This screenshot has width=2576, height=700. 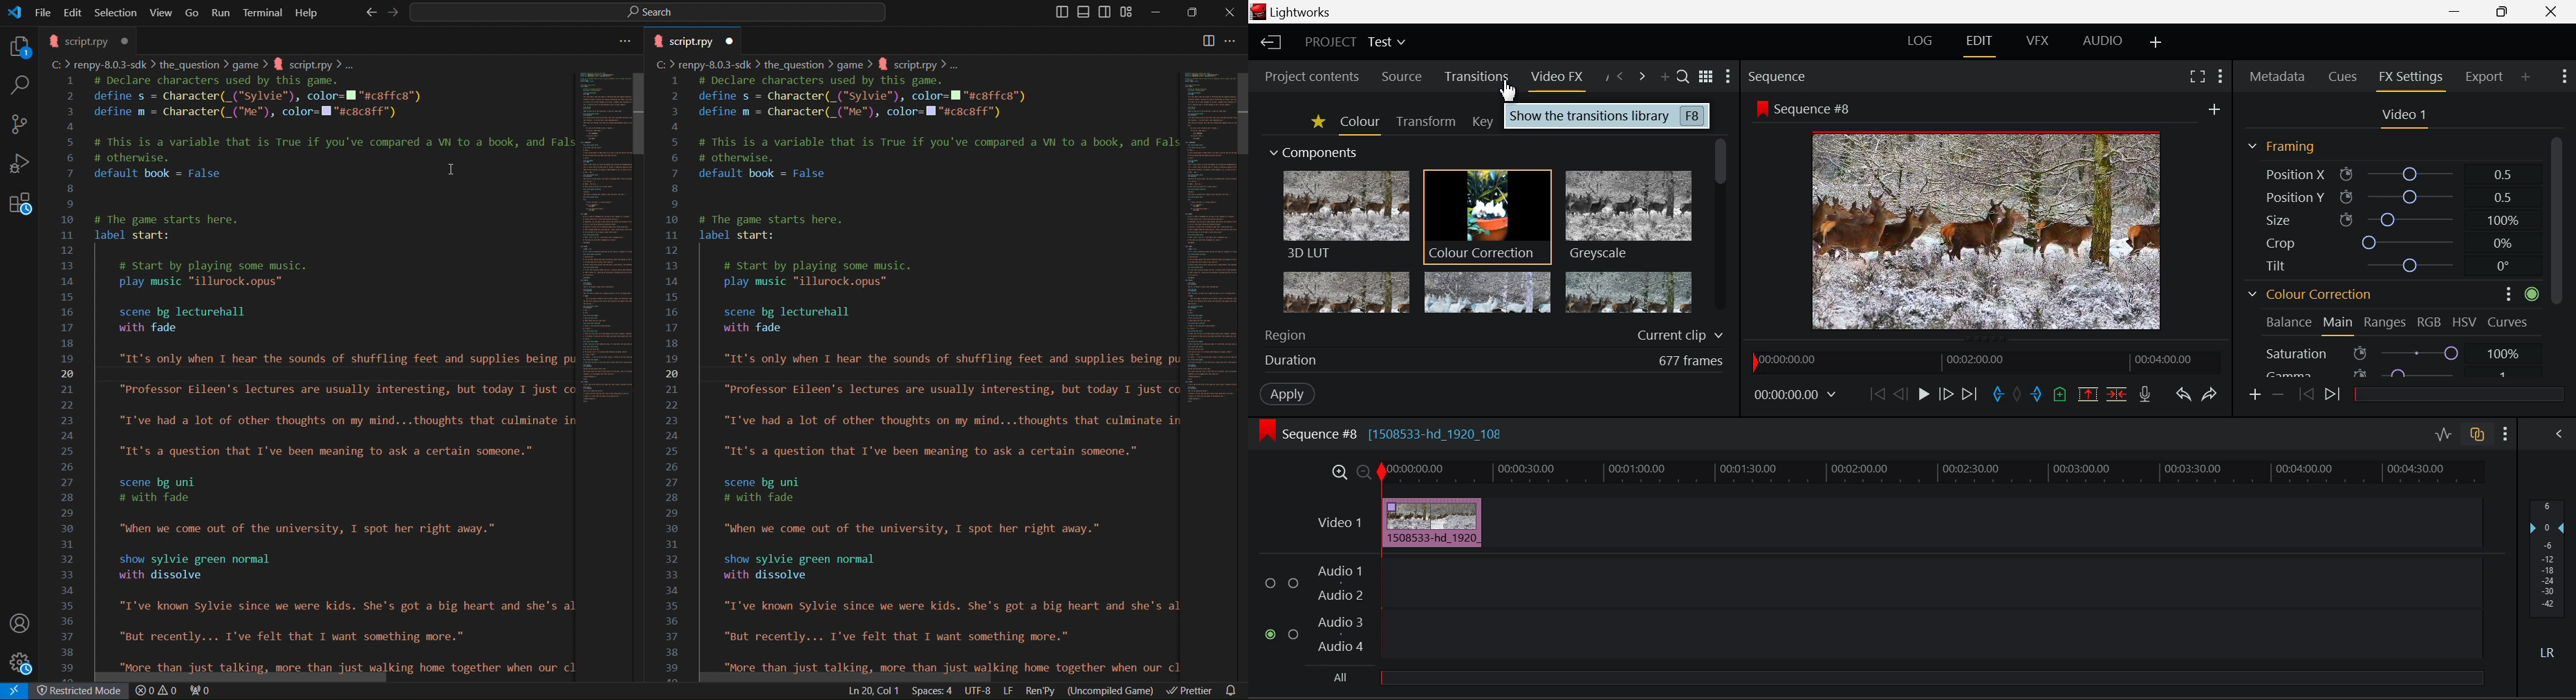 What do you see at coordinates (2389, 264) in the screenshot?
I see `Tilt` at bounding box center [2389, 264].